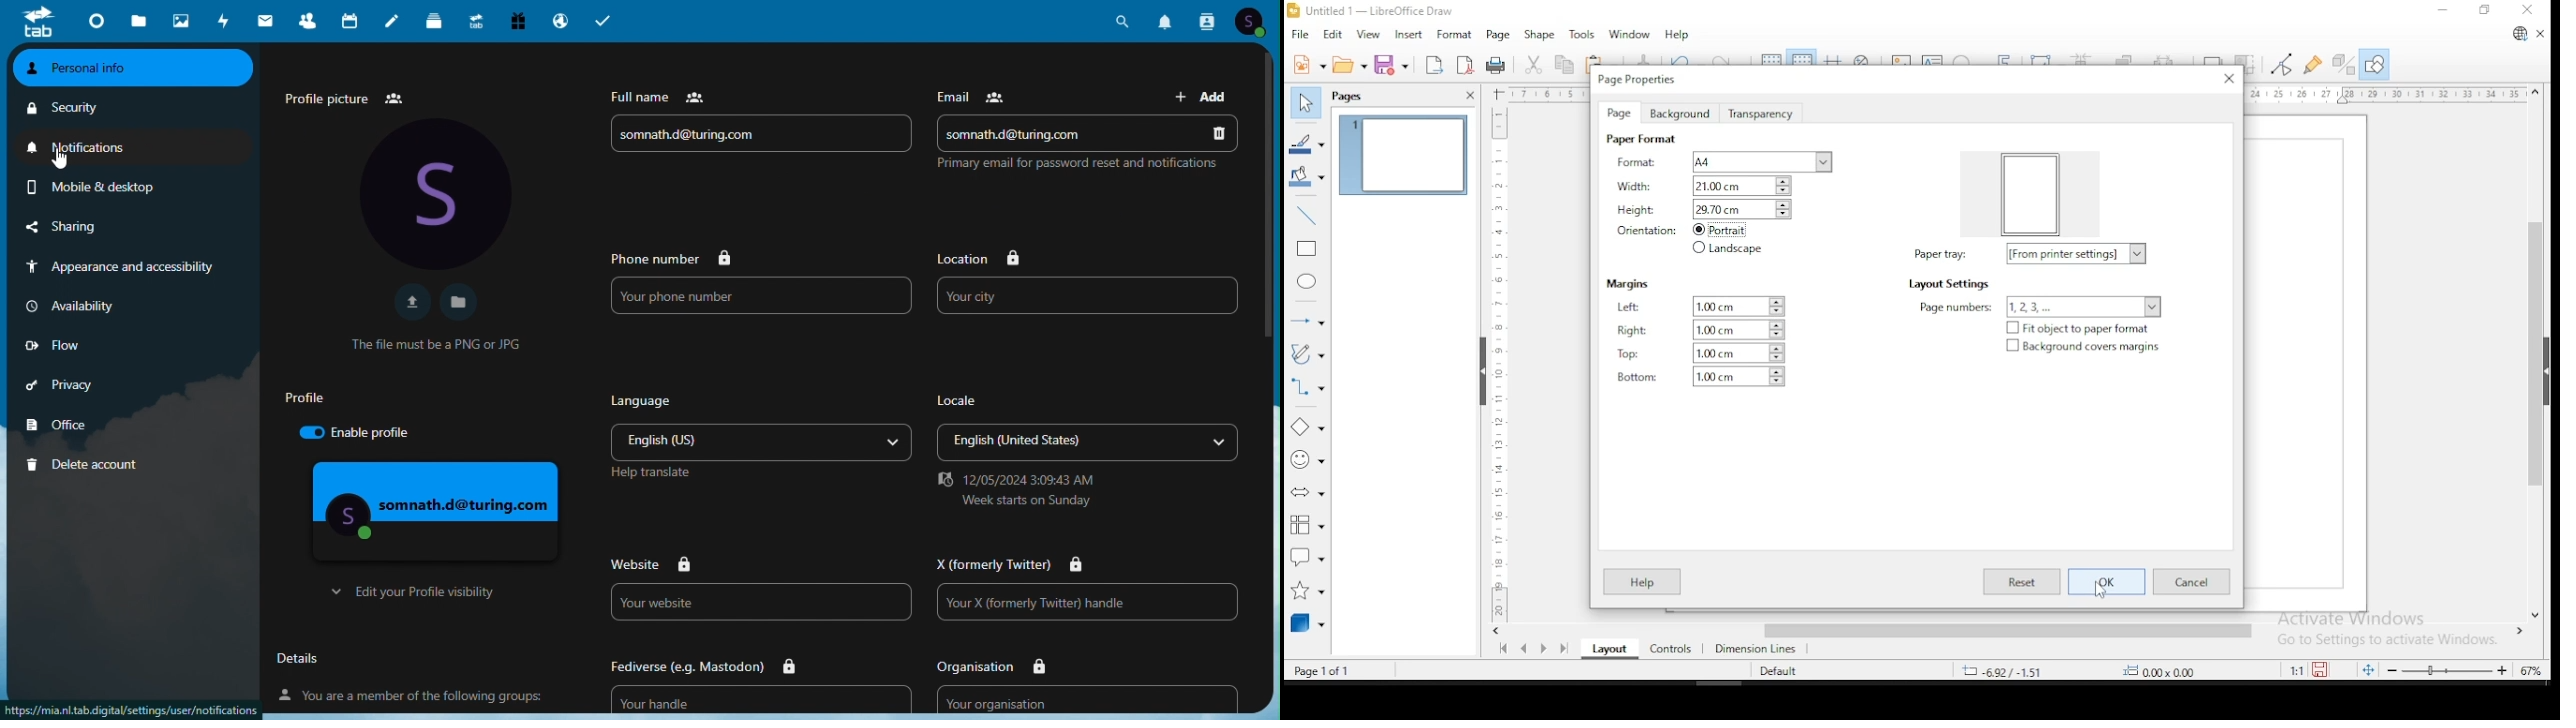 The width and height of the screenshot is (2576, 728). I want to click on 1:1, so click(2293, 670).